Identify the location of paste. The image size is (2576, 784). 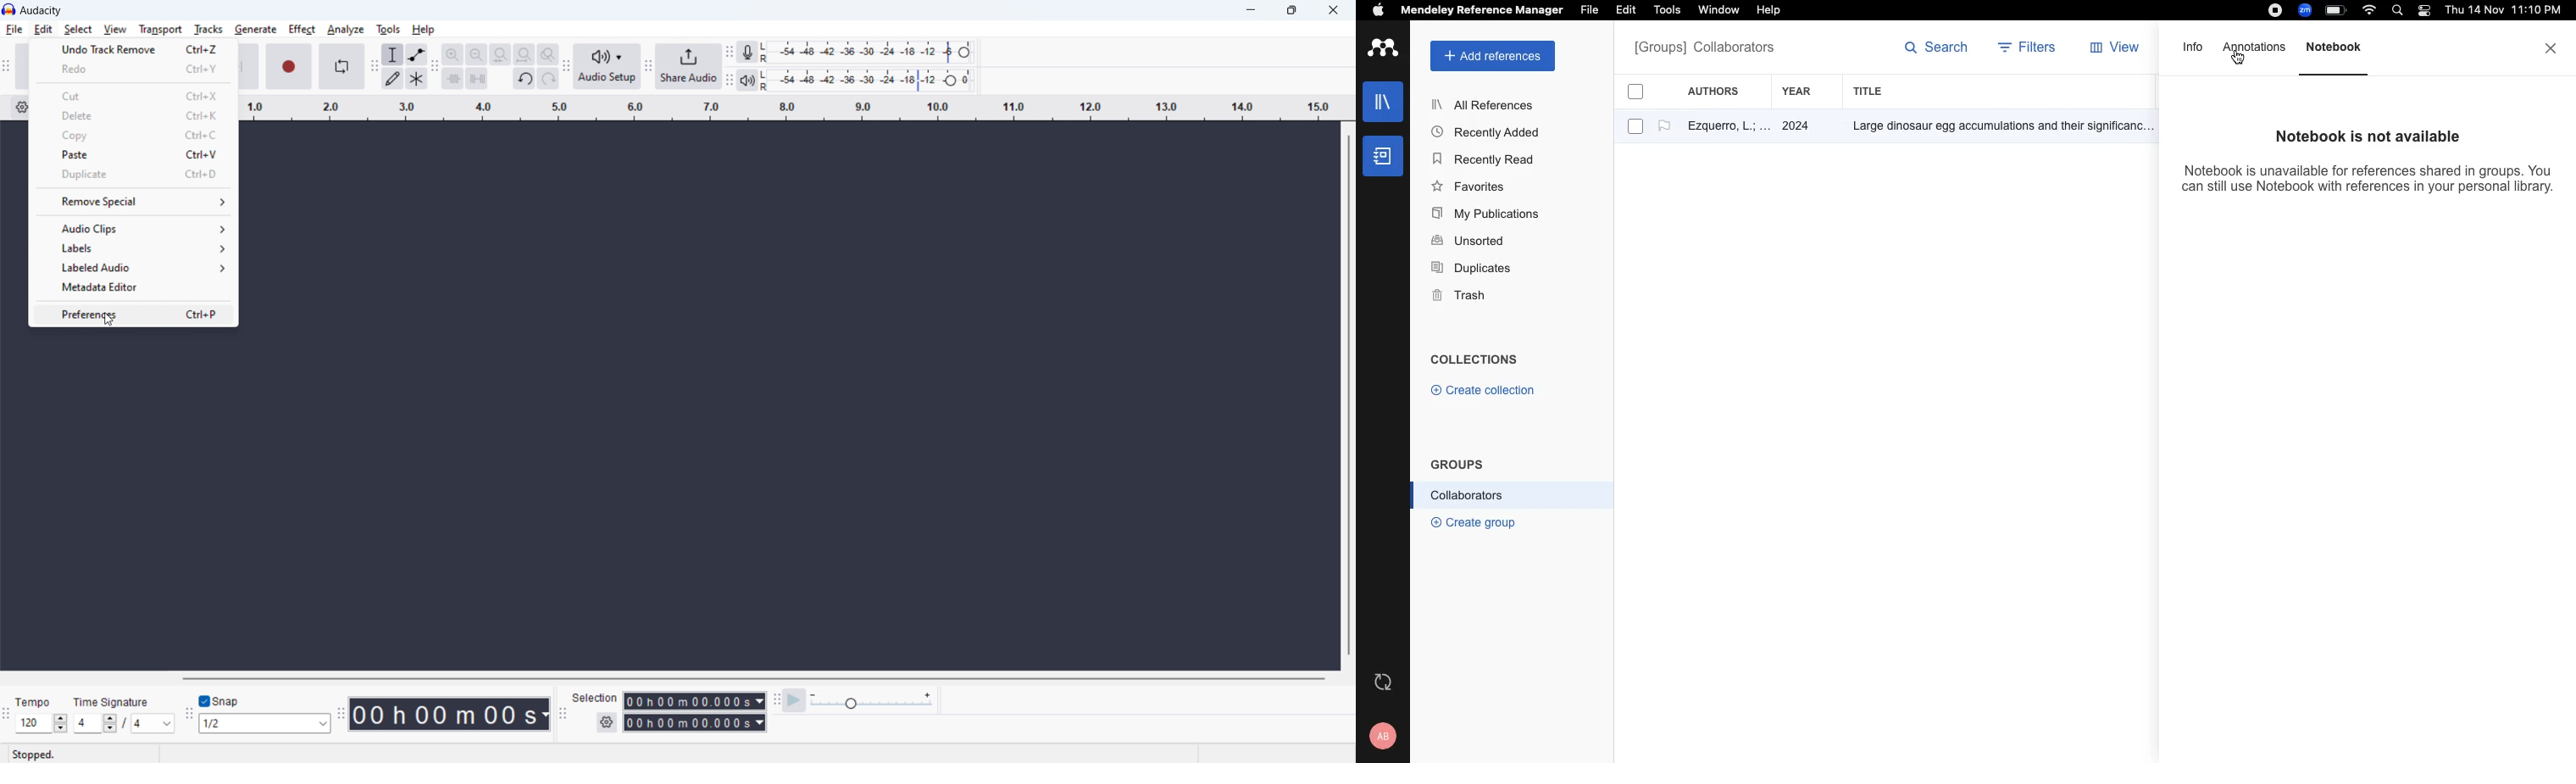
(133, 155).